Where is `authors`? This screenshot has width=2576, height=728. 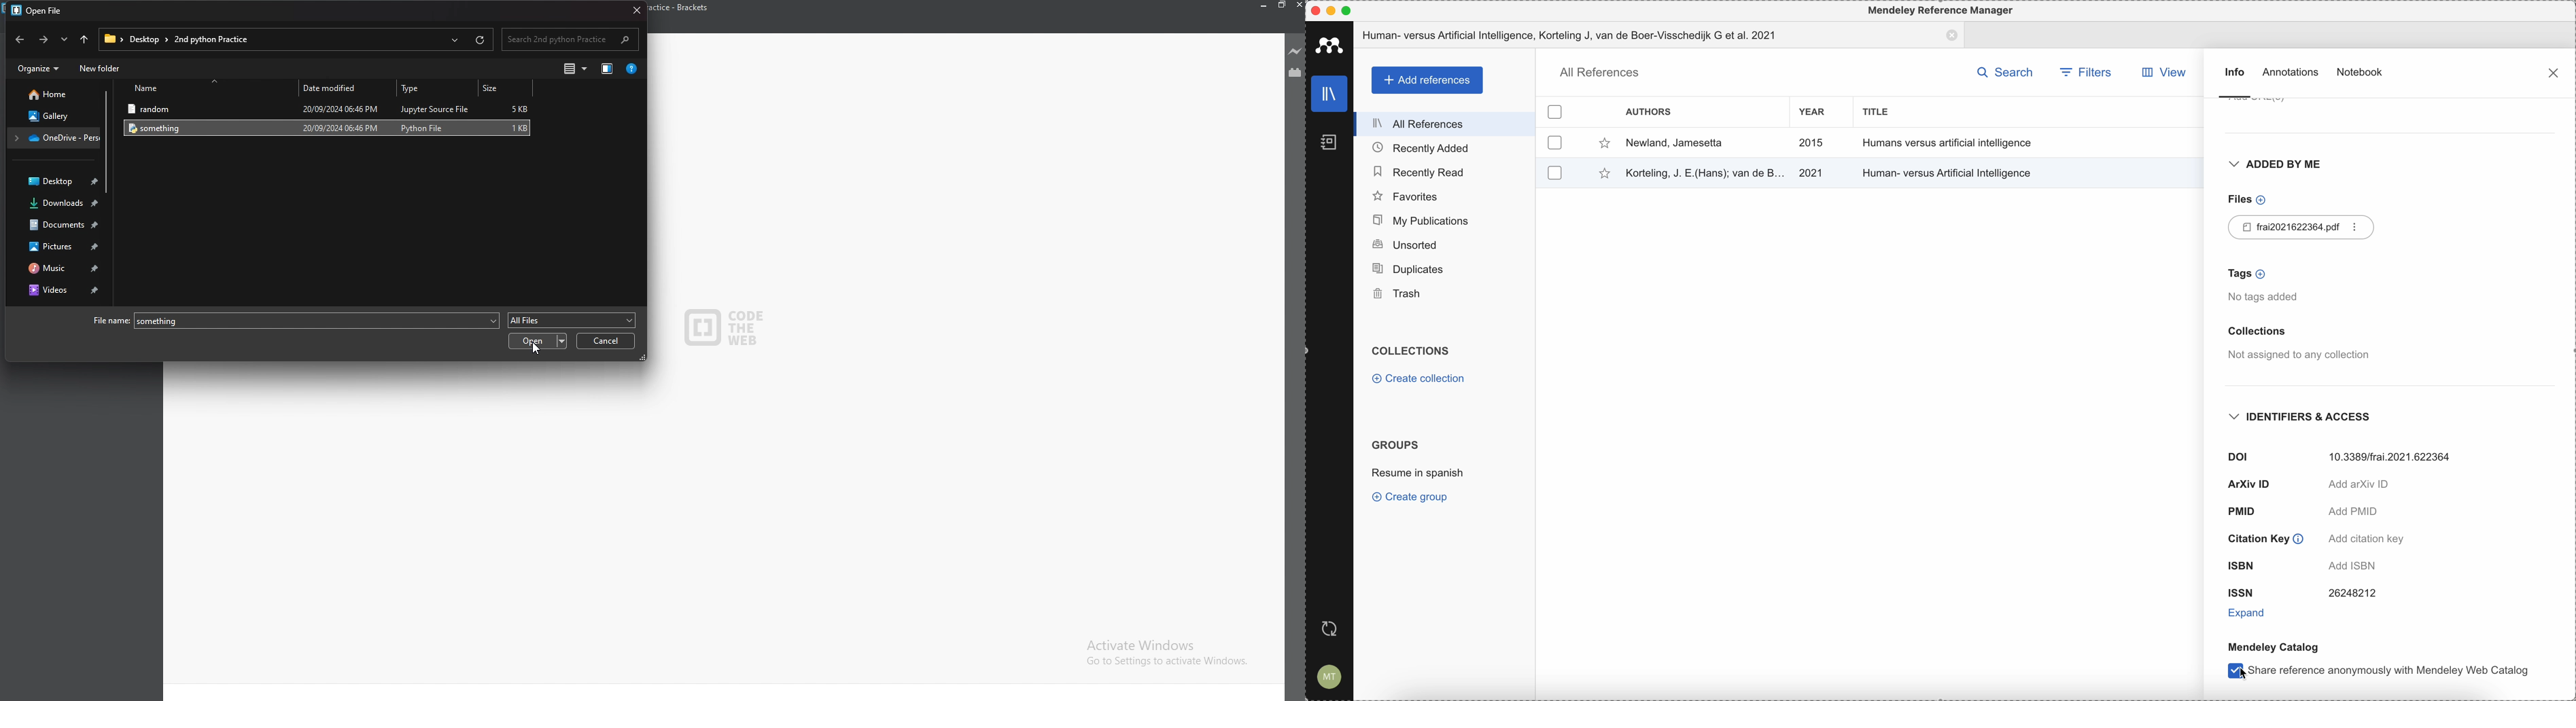 authors is located at coordinates (1650, 111).